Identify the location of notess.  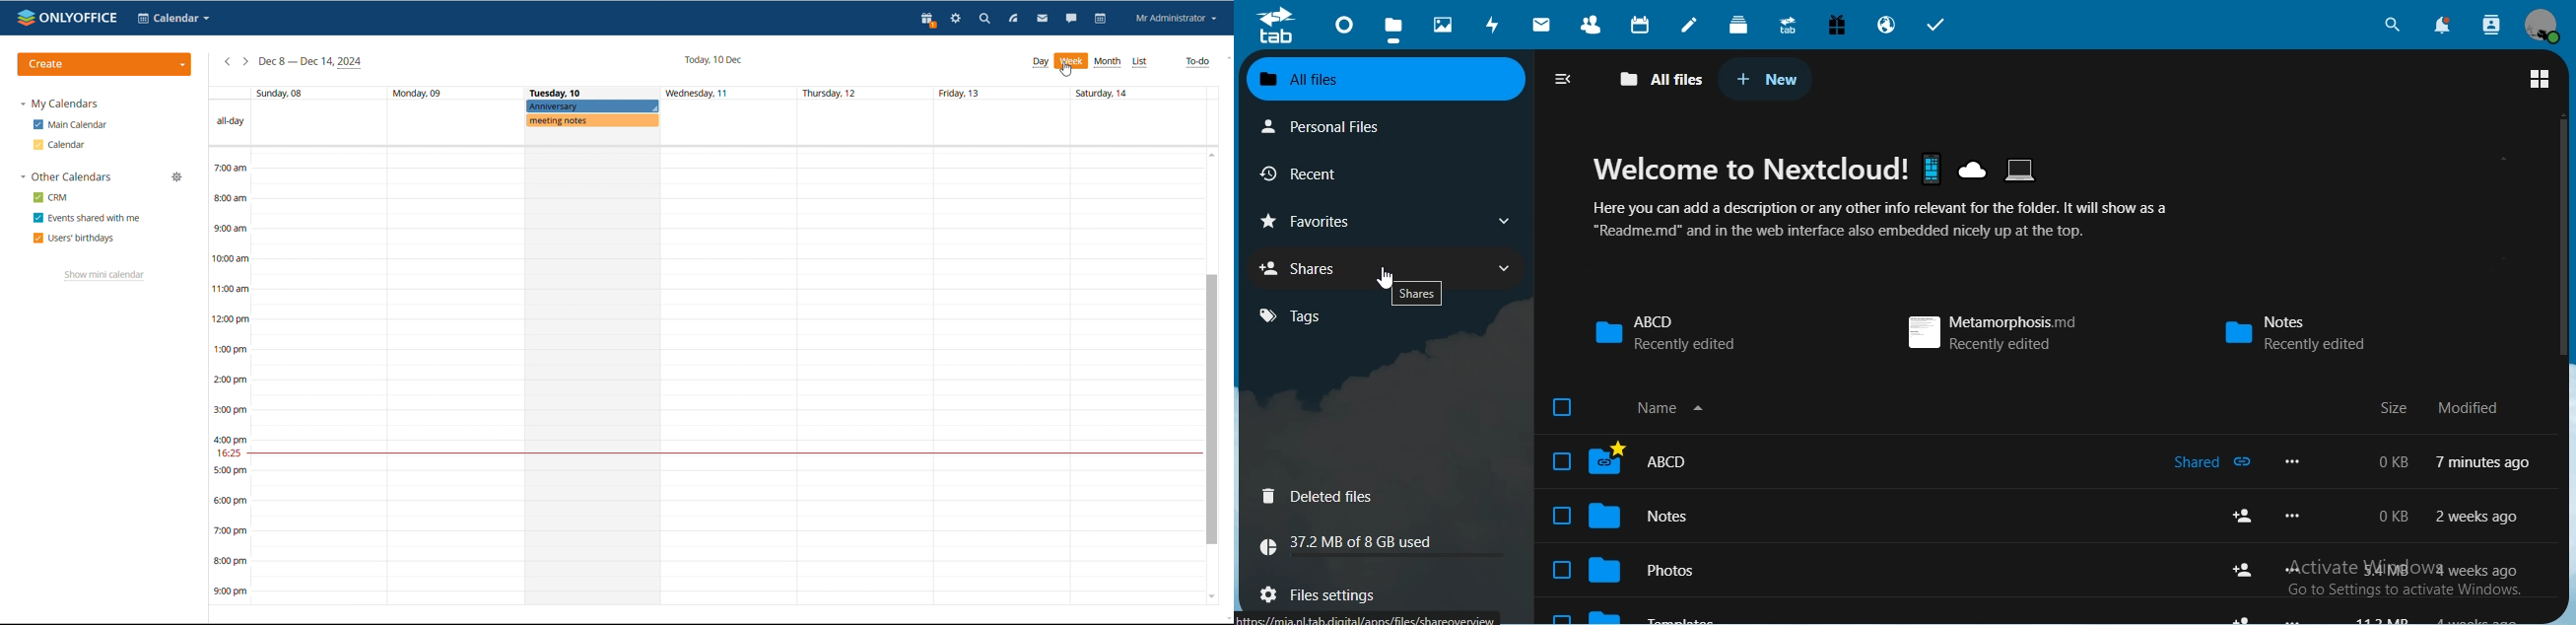
(2305, 332).